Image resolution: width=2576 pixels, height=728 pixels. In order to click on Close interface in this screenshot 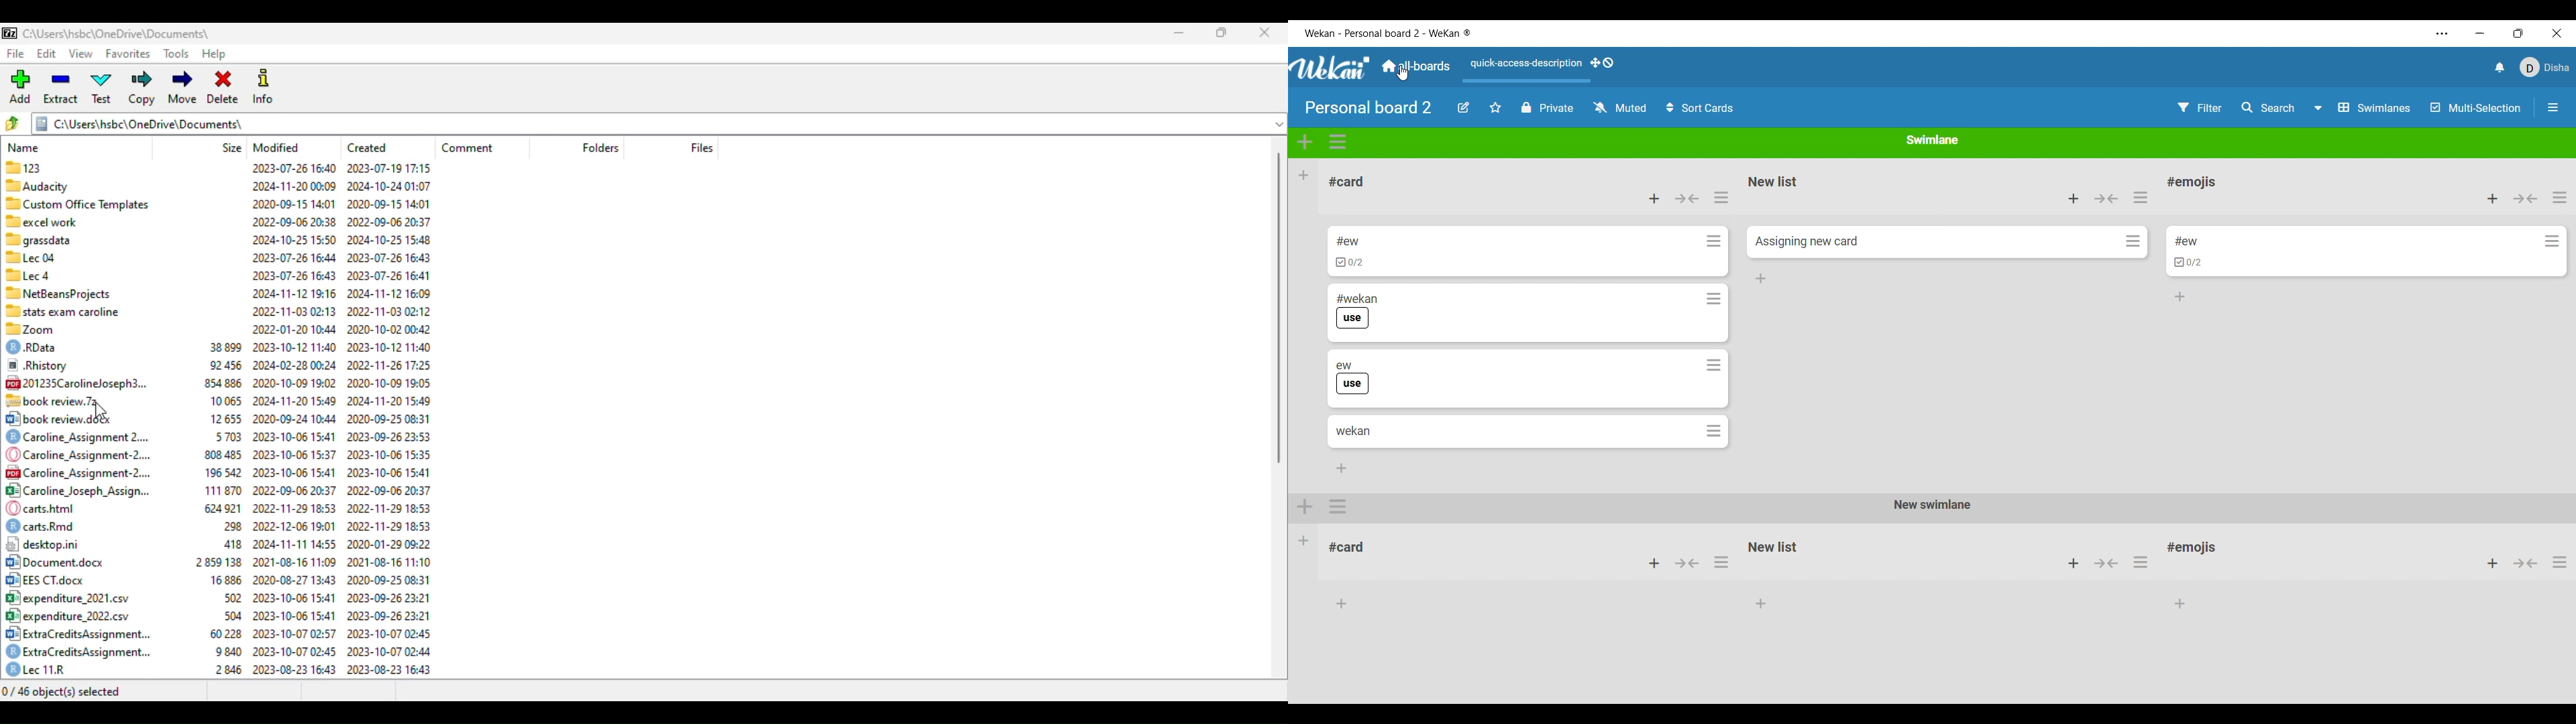, I will do `click(2557, 34)`.